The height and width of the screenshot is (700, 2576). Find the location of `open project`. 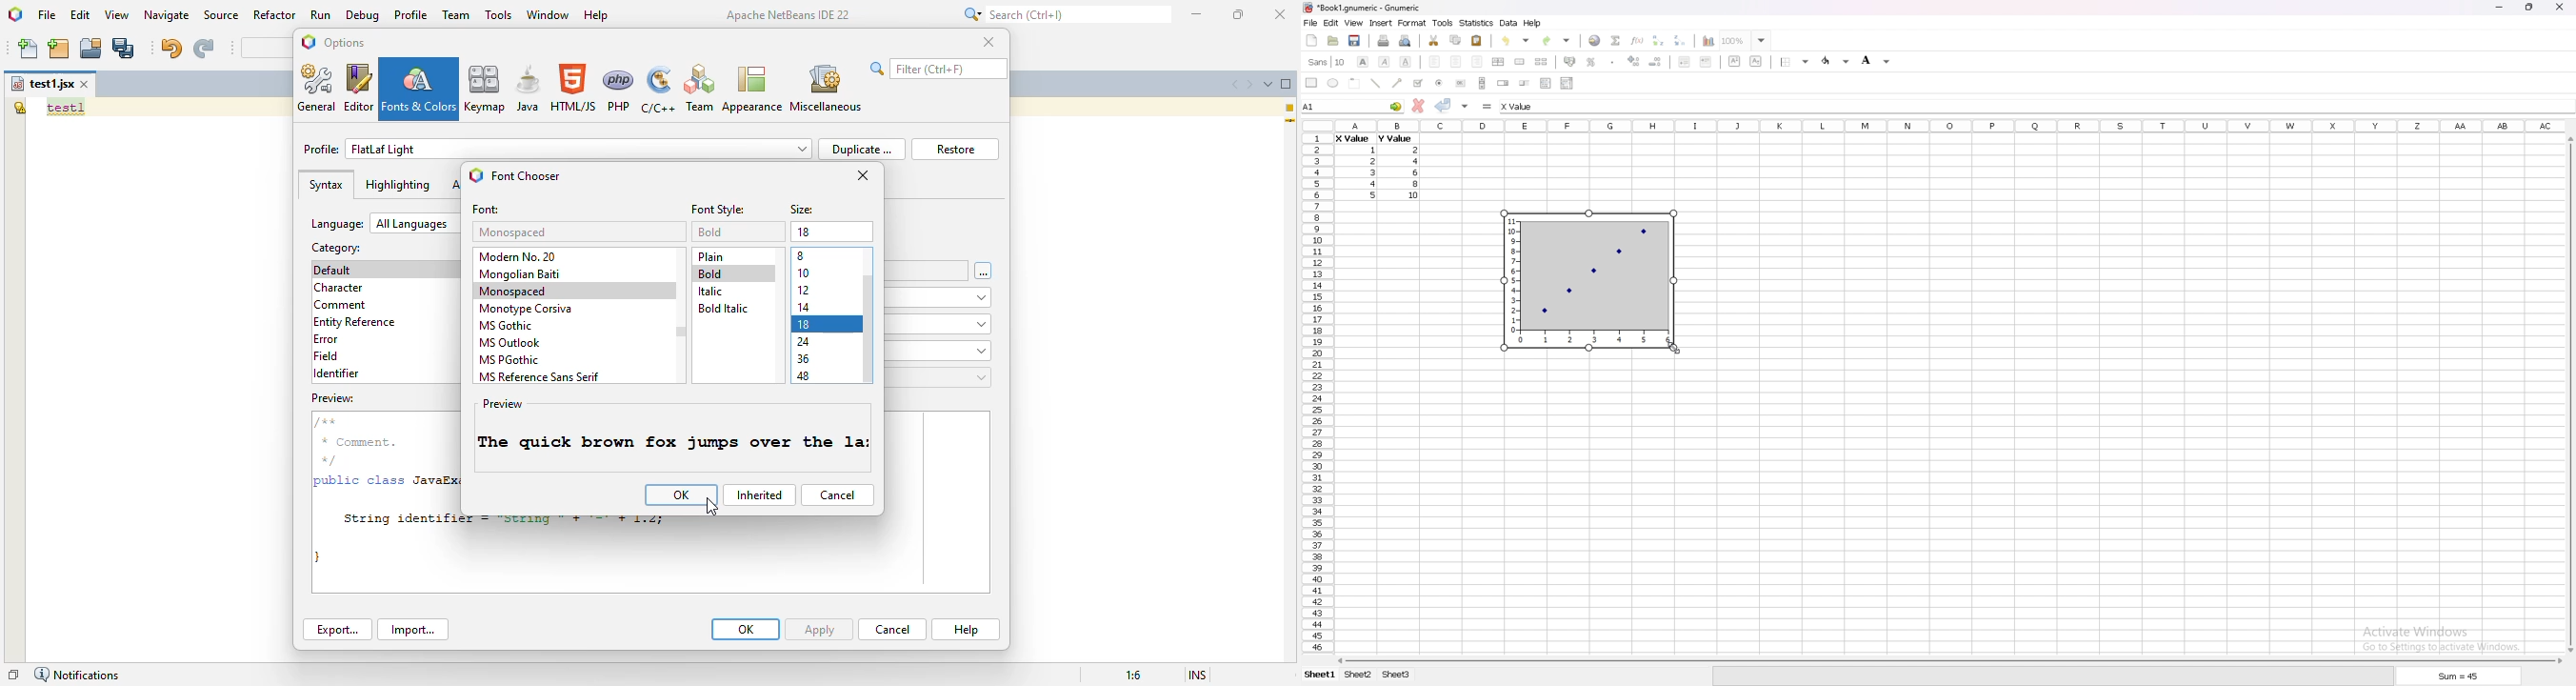

open project is located at coordinates (91, 49).